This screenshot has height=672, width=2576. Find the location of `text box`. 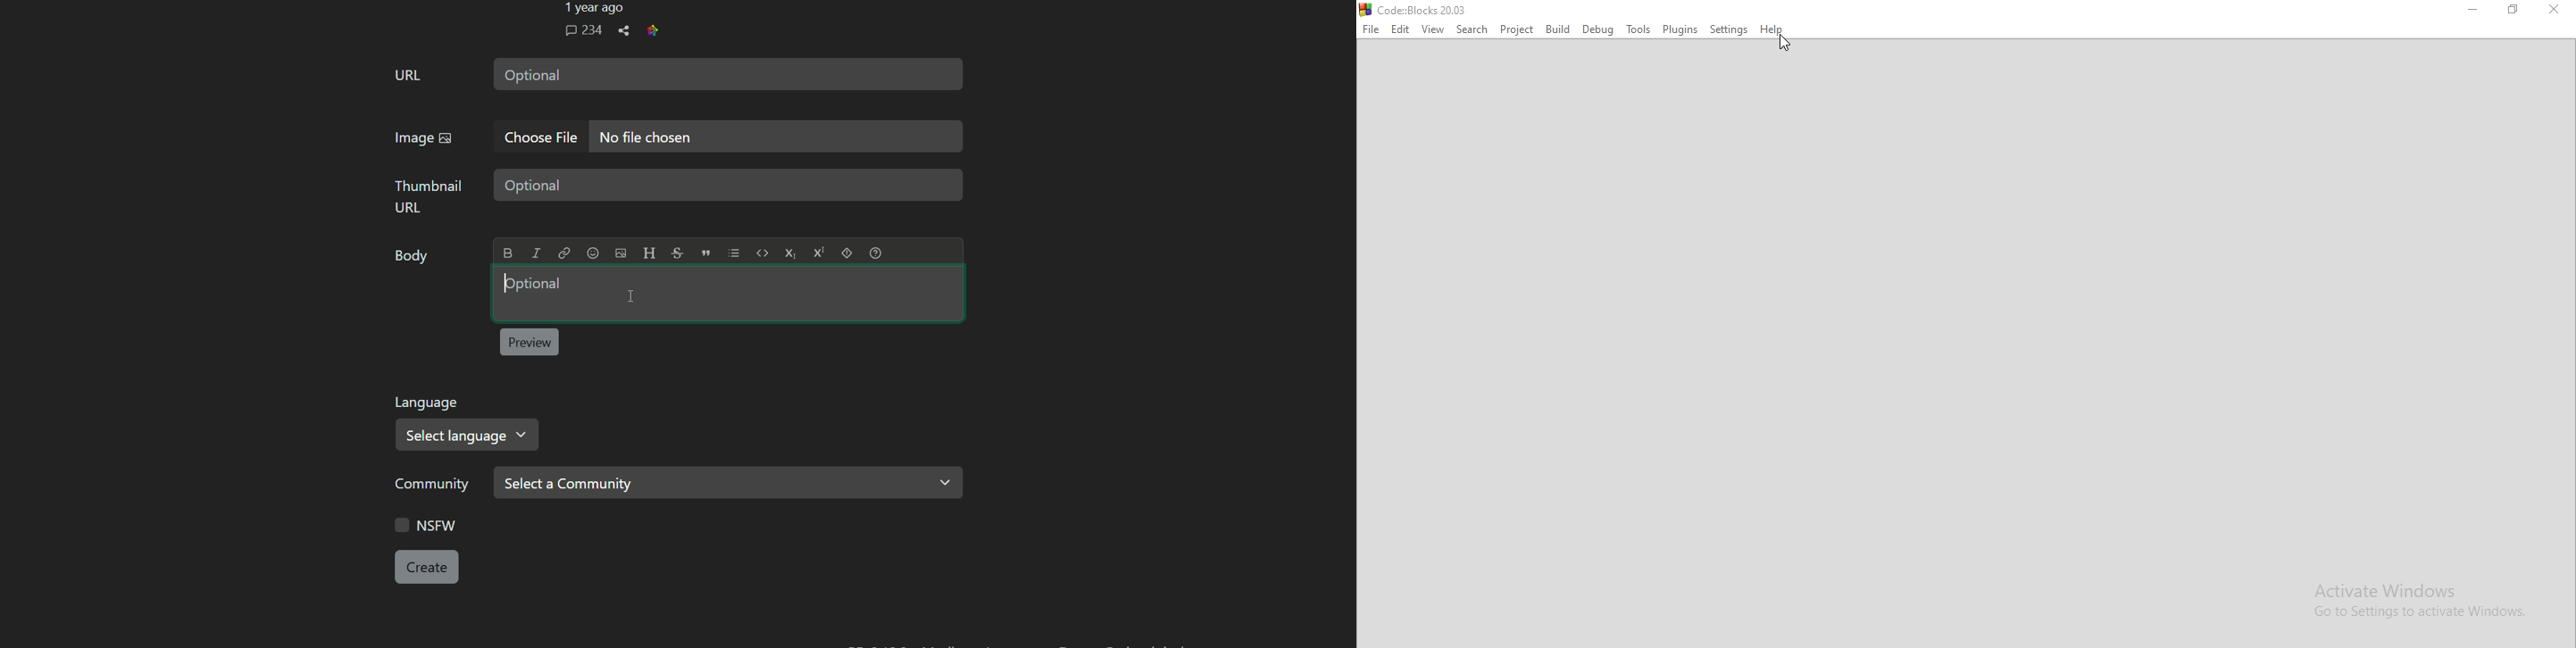

text box is located at coordinates (727, 73).